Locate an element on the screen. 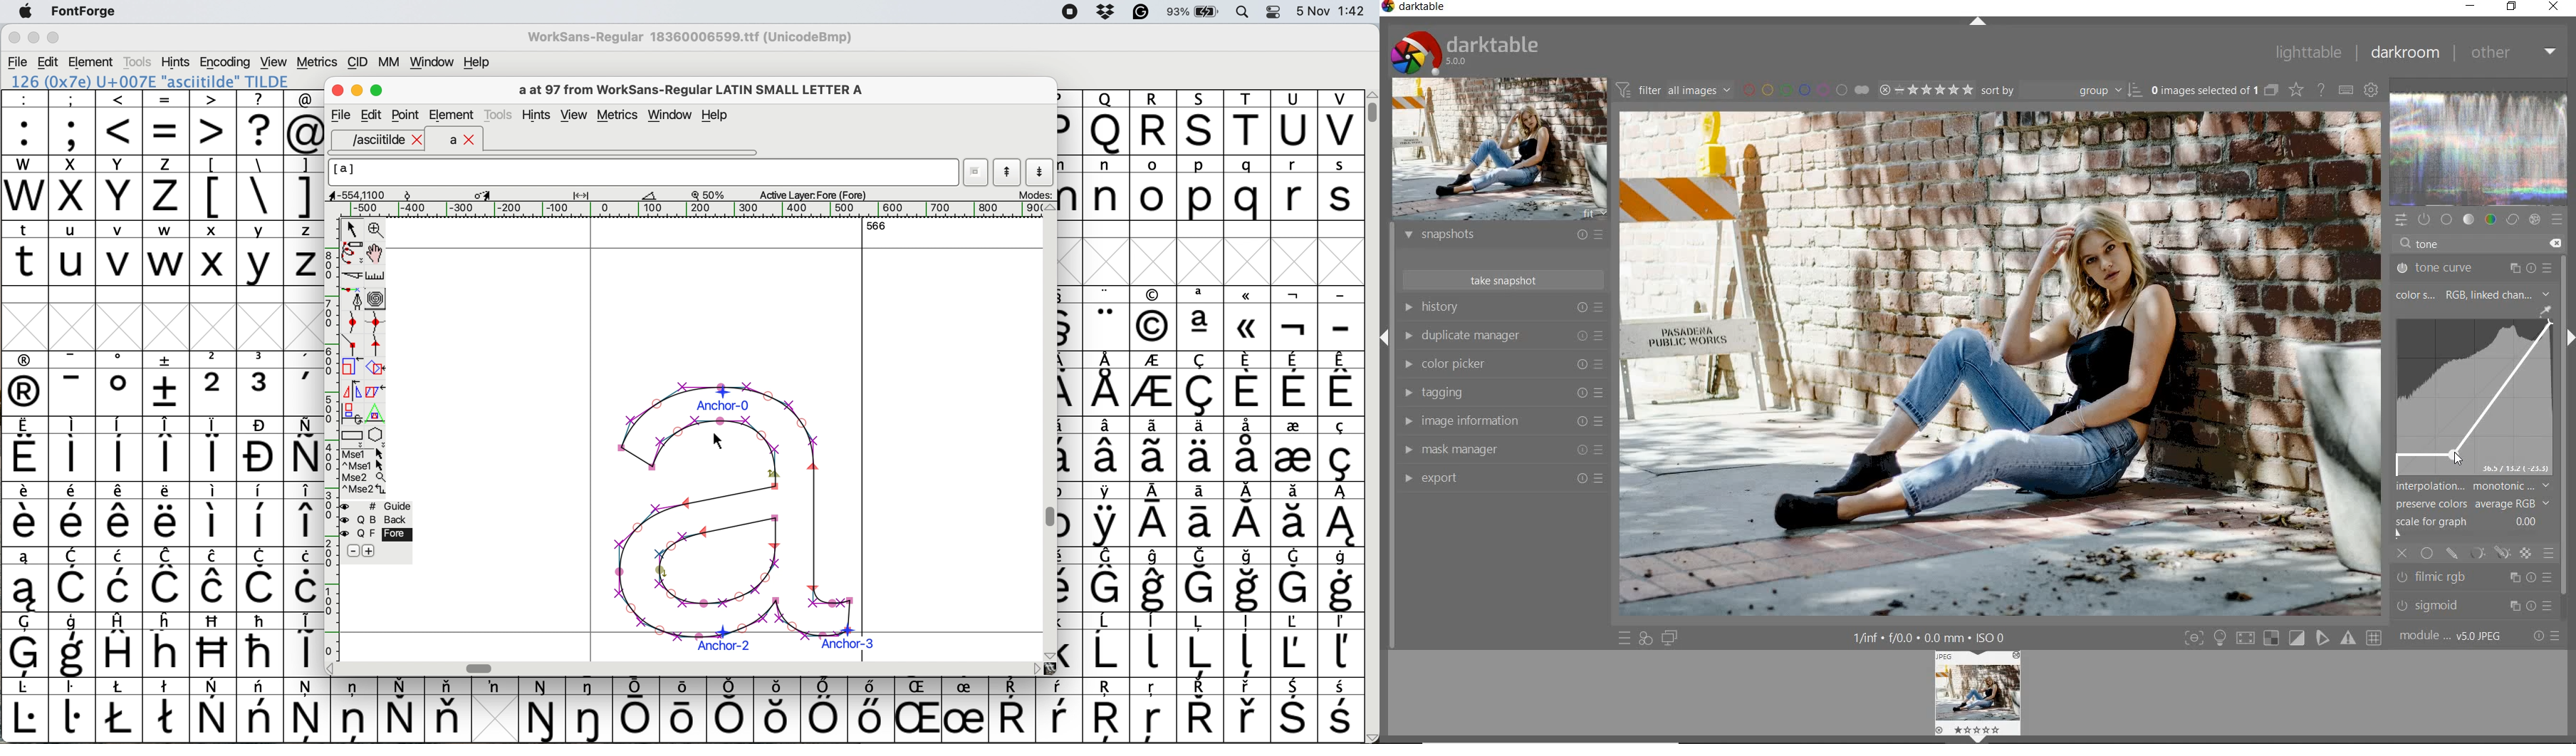 This screenshot has height=756, width=2576. symbol is located at coordinates (1107, 579).